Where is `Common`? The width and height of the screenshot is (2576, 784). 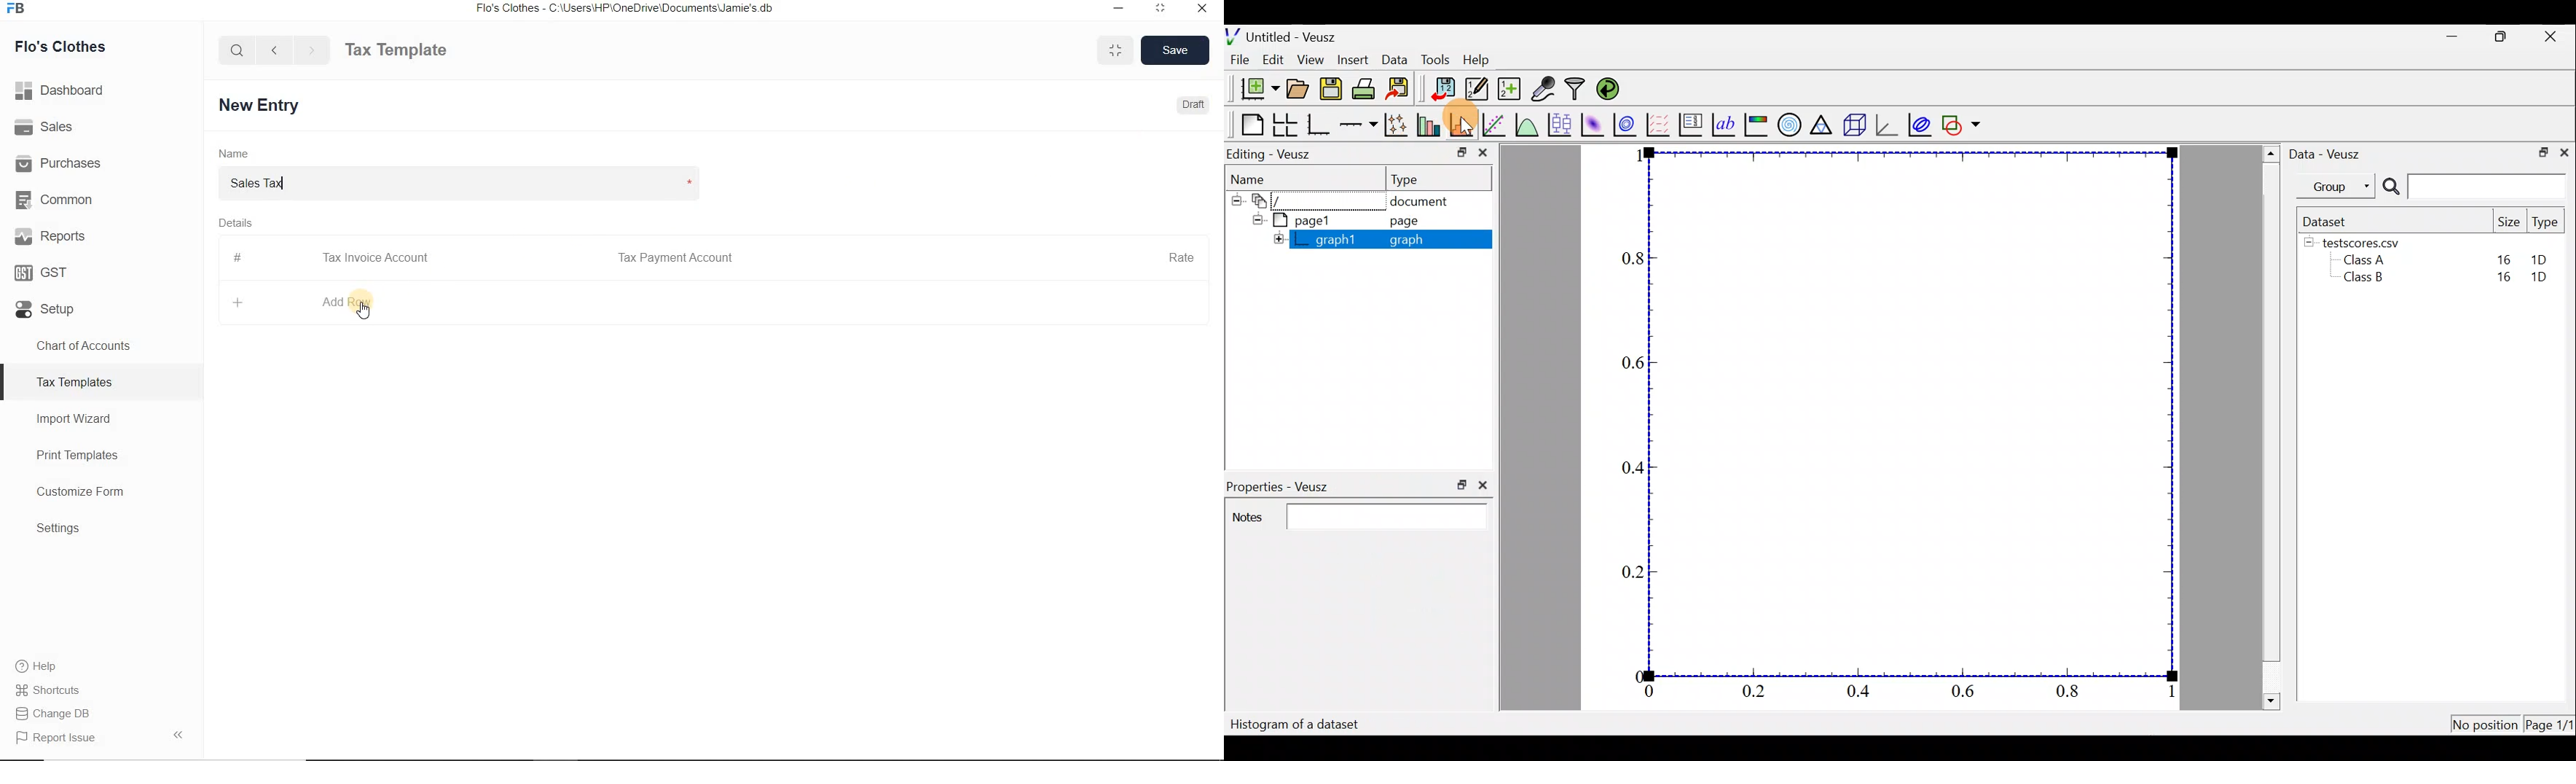 Common is located at coordinates (101, 198).